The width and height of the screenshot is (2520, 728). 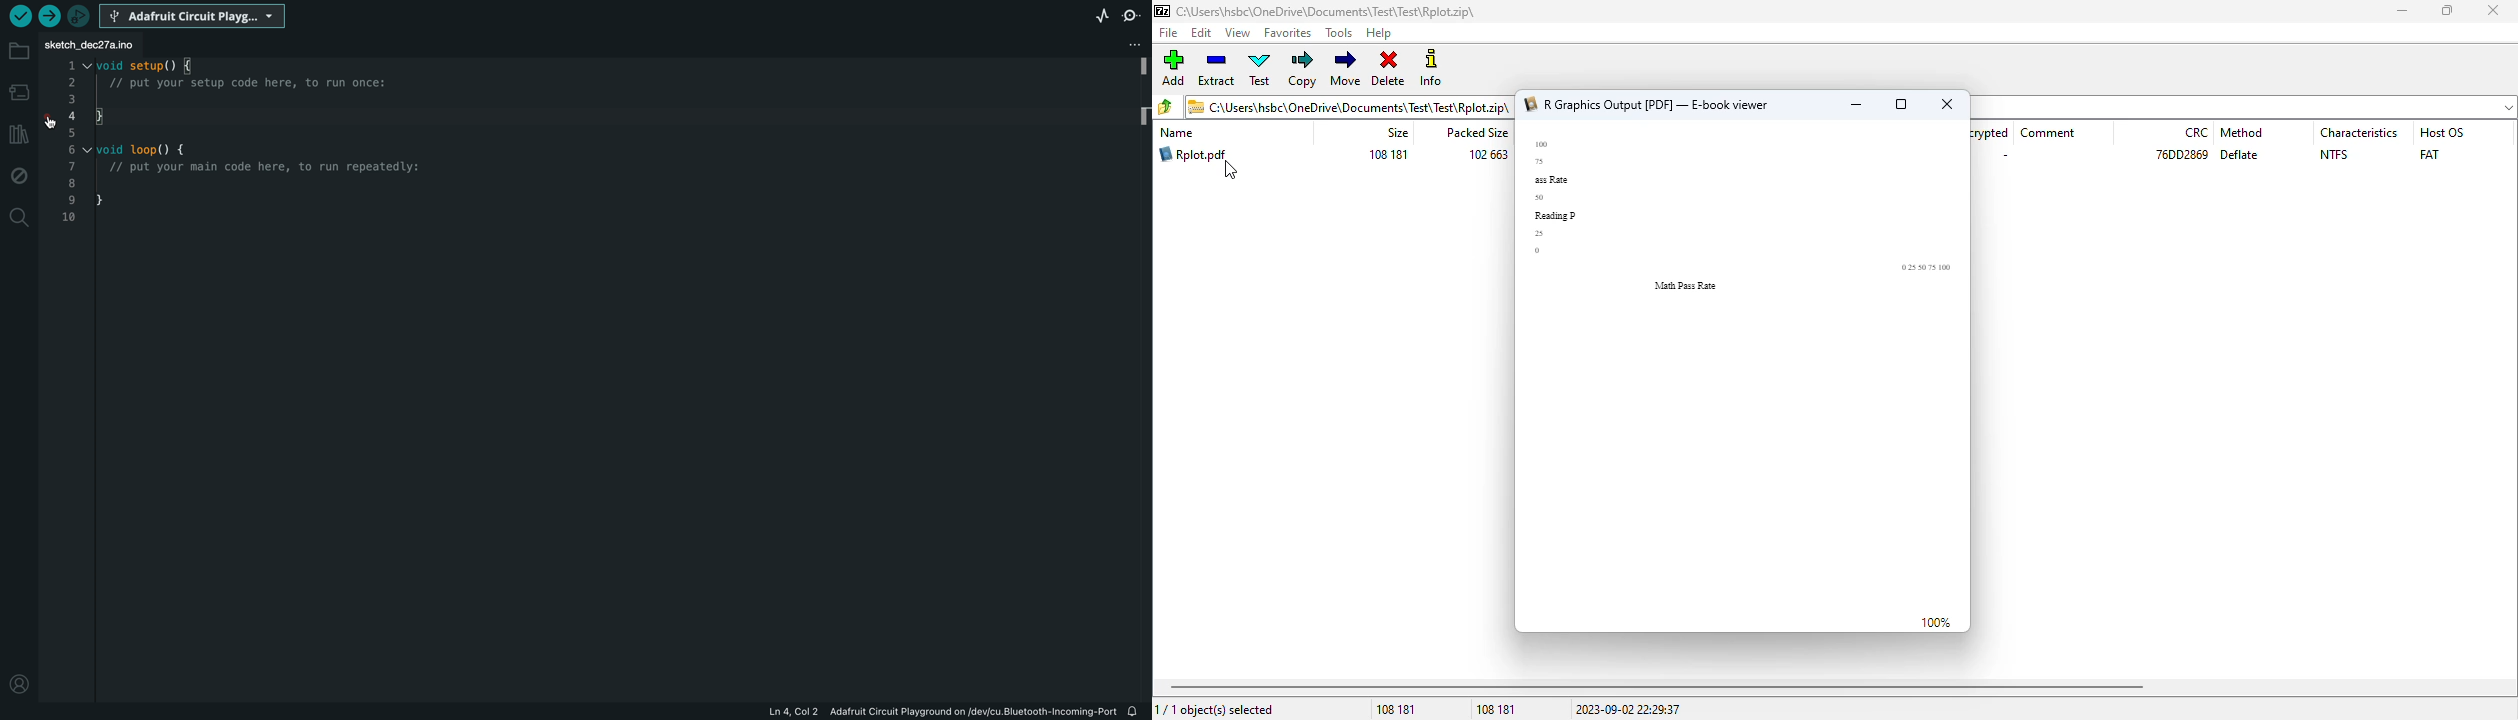 I want to click on NTFS, so click(x=2334, y=155).